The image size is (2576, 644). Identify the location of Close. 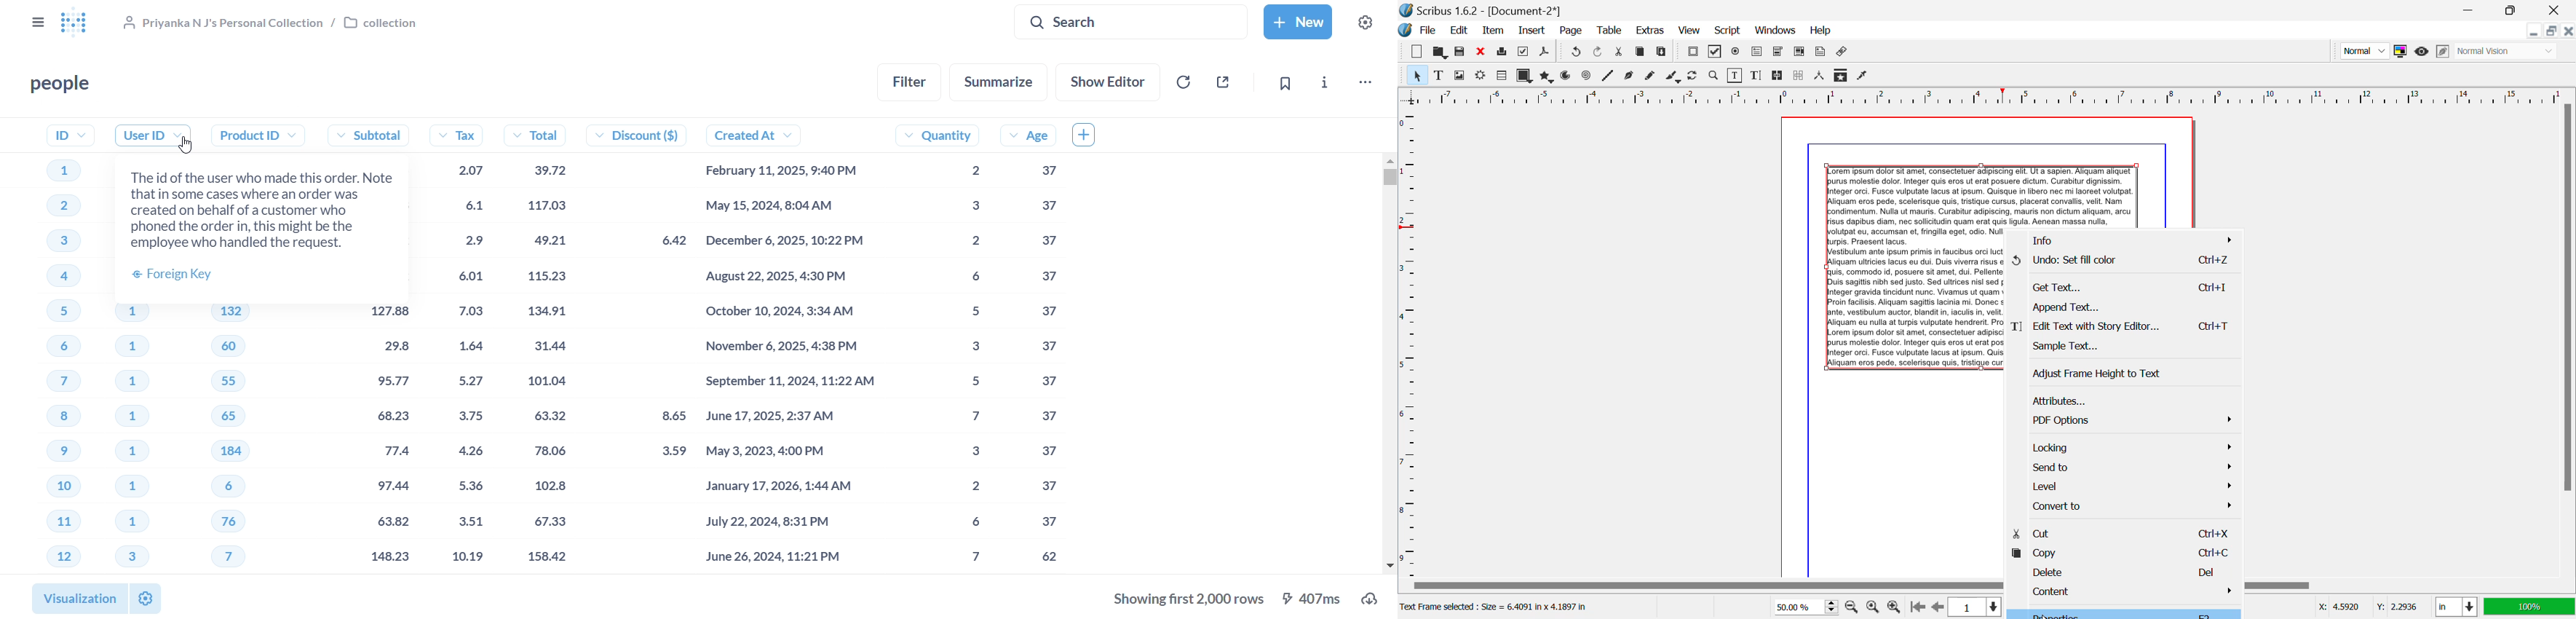
(2569, 30).